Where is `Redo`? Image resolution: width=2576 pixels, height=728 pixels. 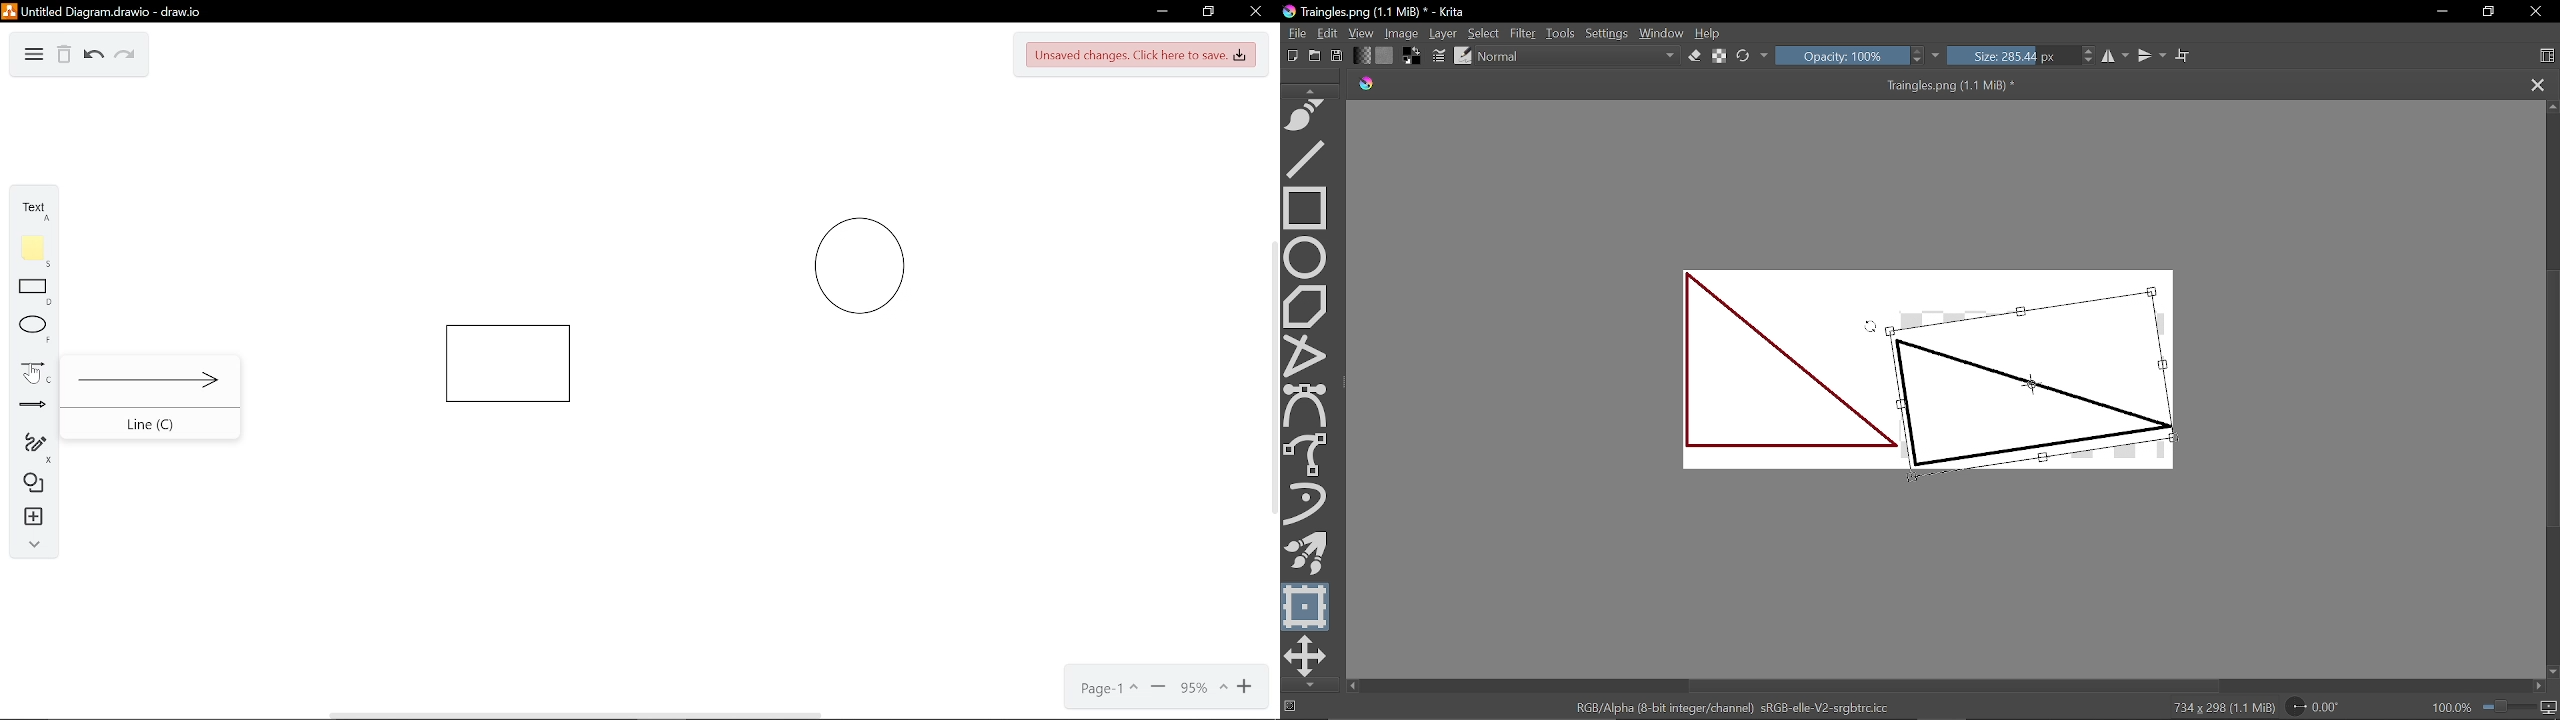
Redo is located at coordinates (126, 56).